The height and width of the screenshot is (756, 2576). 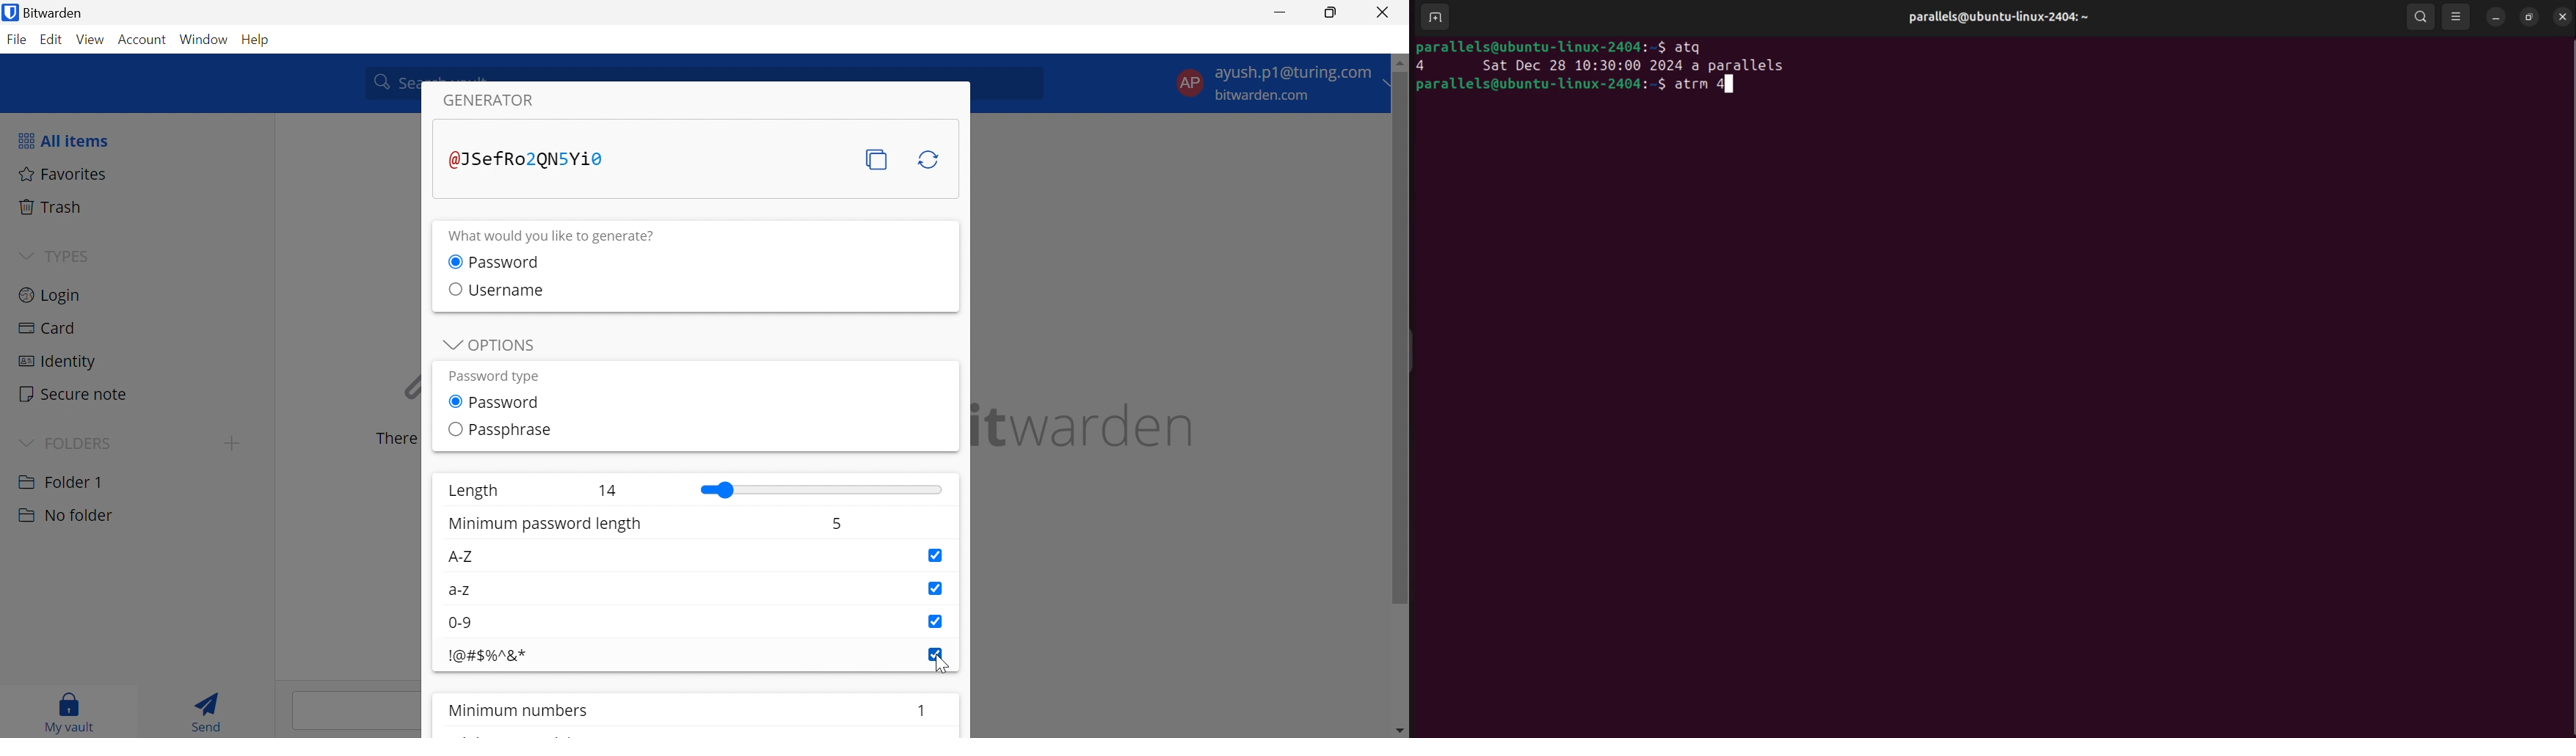 What do you see at coordinates (933, 555) in the screenshot?
I see `Checkbox` at bounding box center [933, 555].